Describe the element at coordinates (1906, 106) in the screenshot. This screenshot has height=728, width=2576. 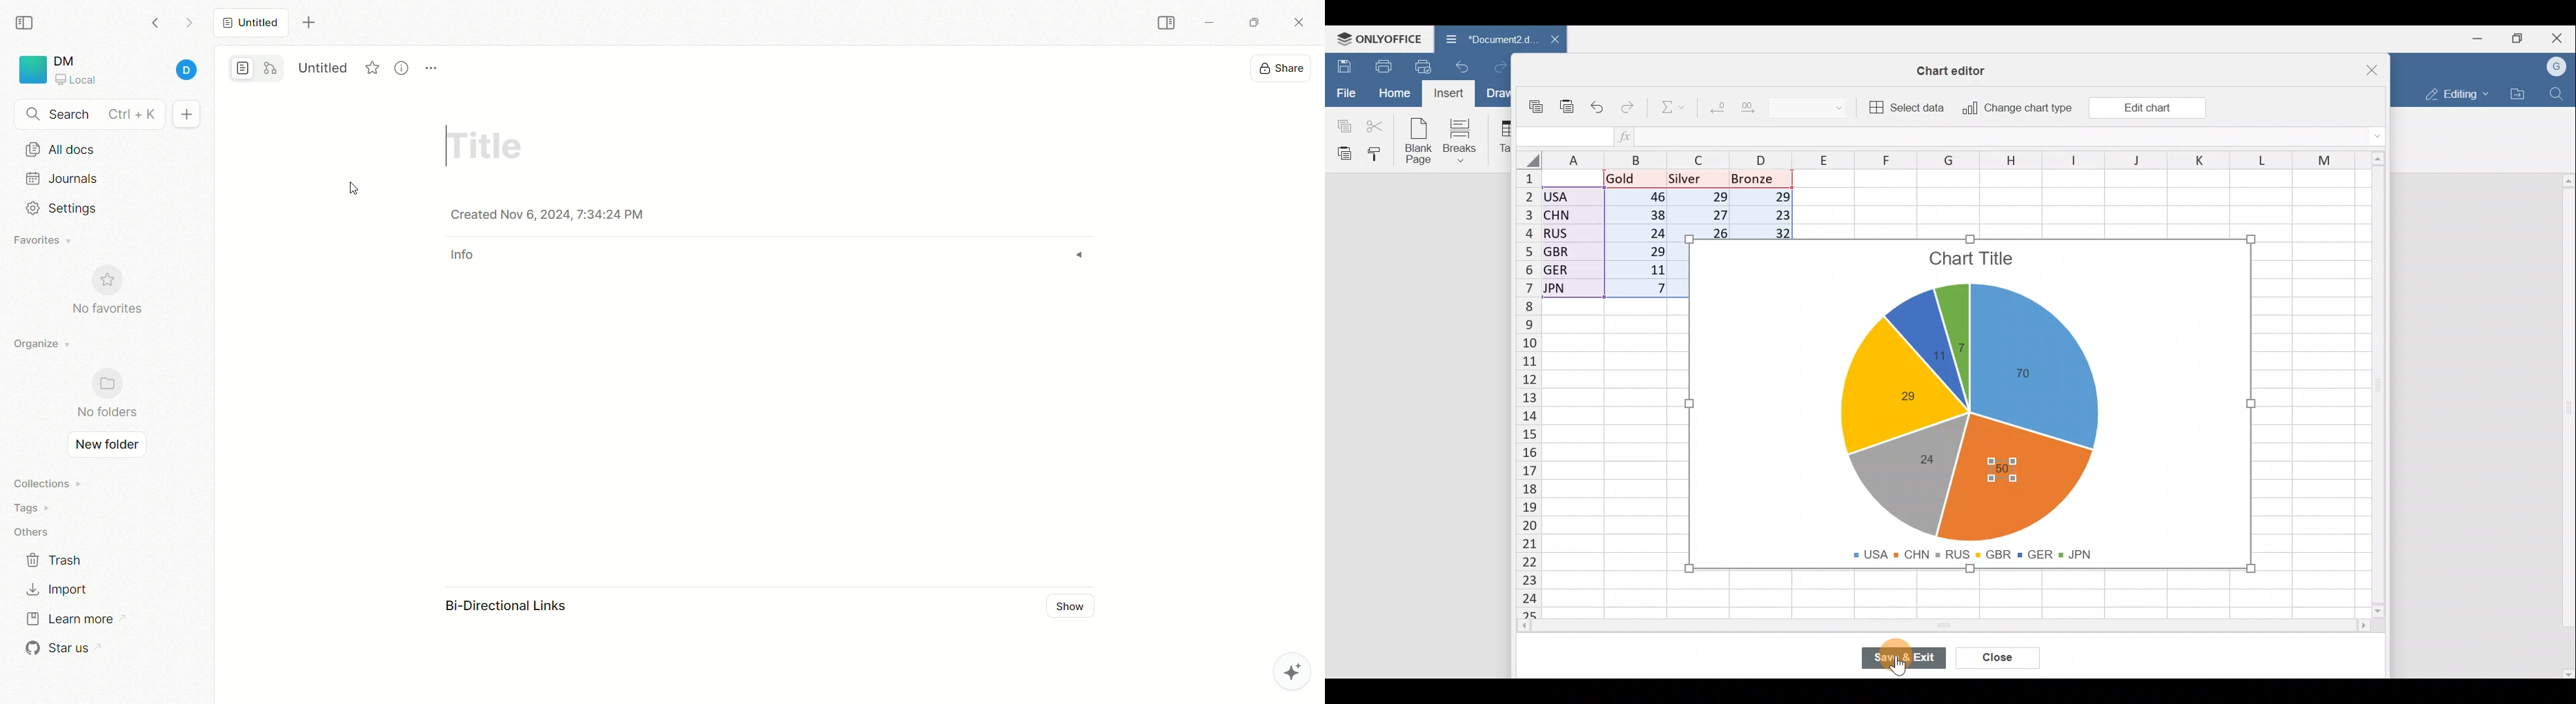
I see `Select data` at that location.